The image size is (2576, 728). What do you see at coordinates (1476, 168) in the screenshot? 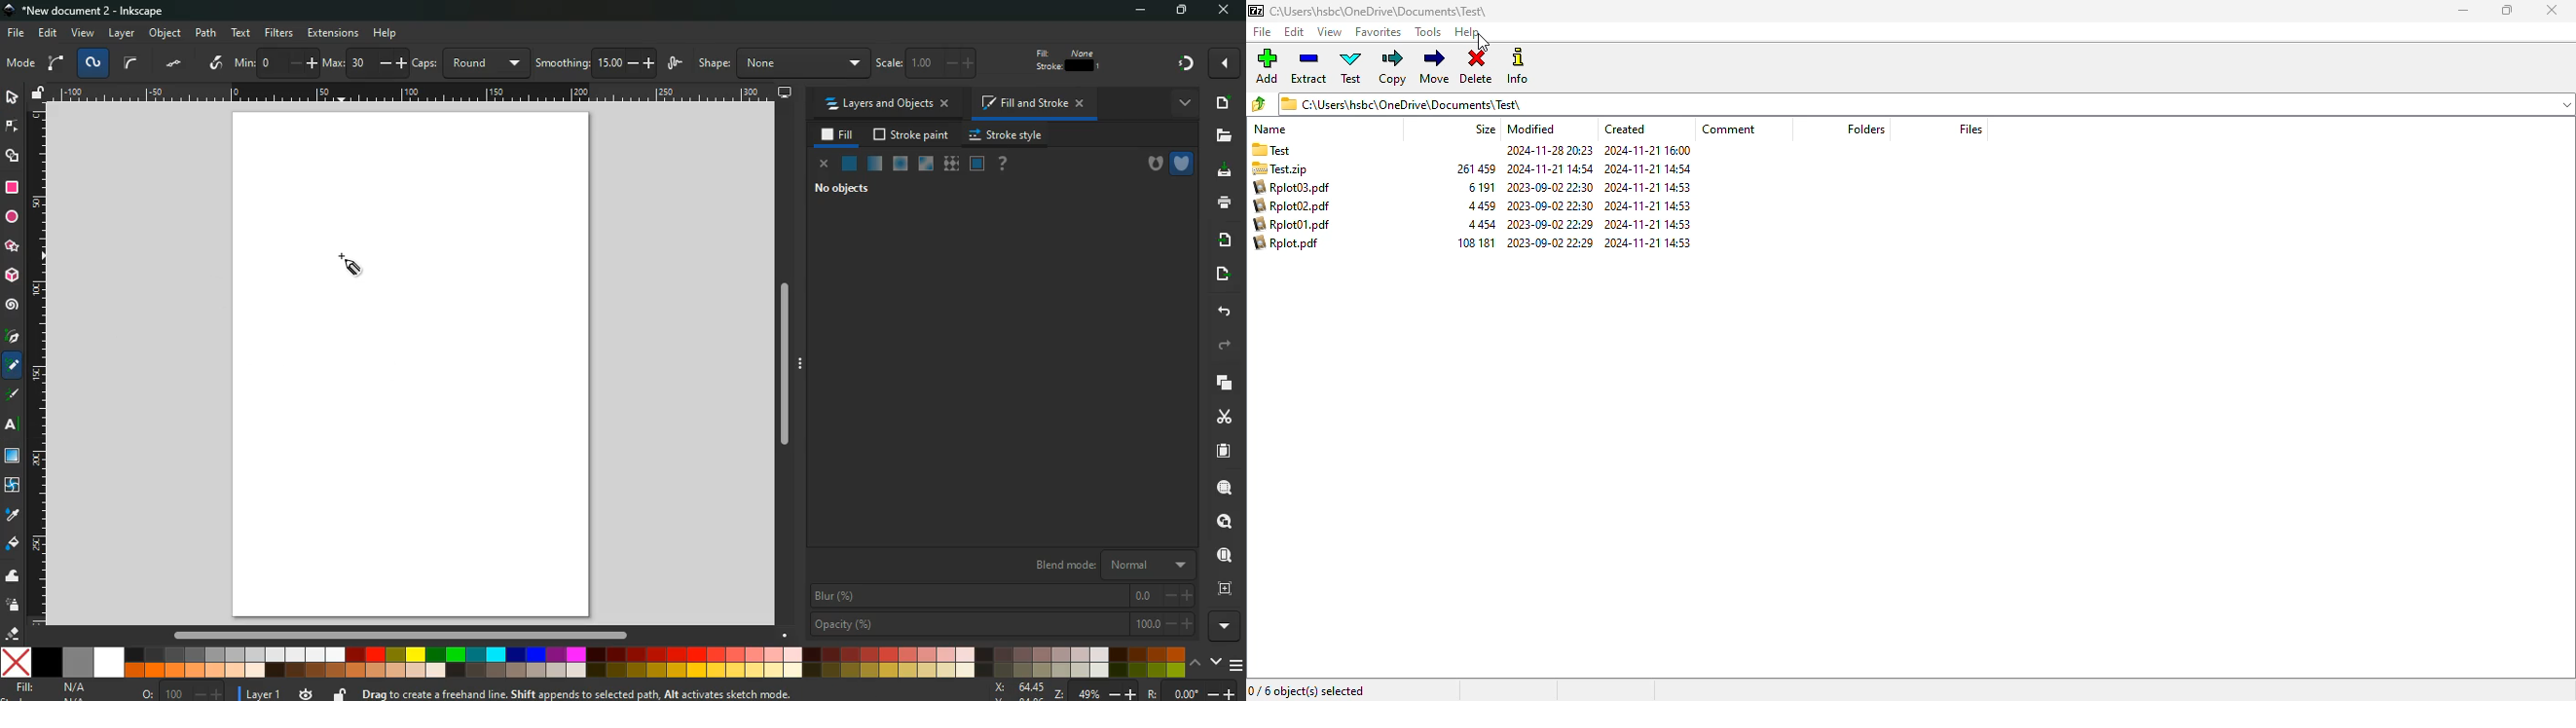
I see `261459` at bounding box center [1476, 168].